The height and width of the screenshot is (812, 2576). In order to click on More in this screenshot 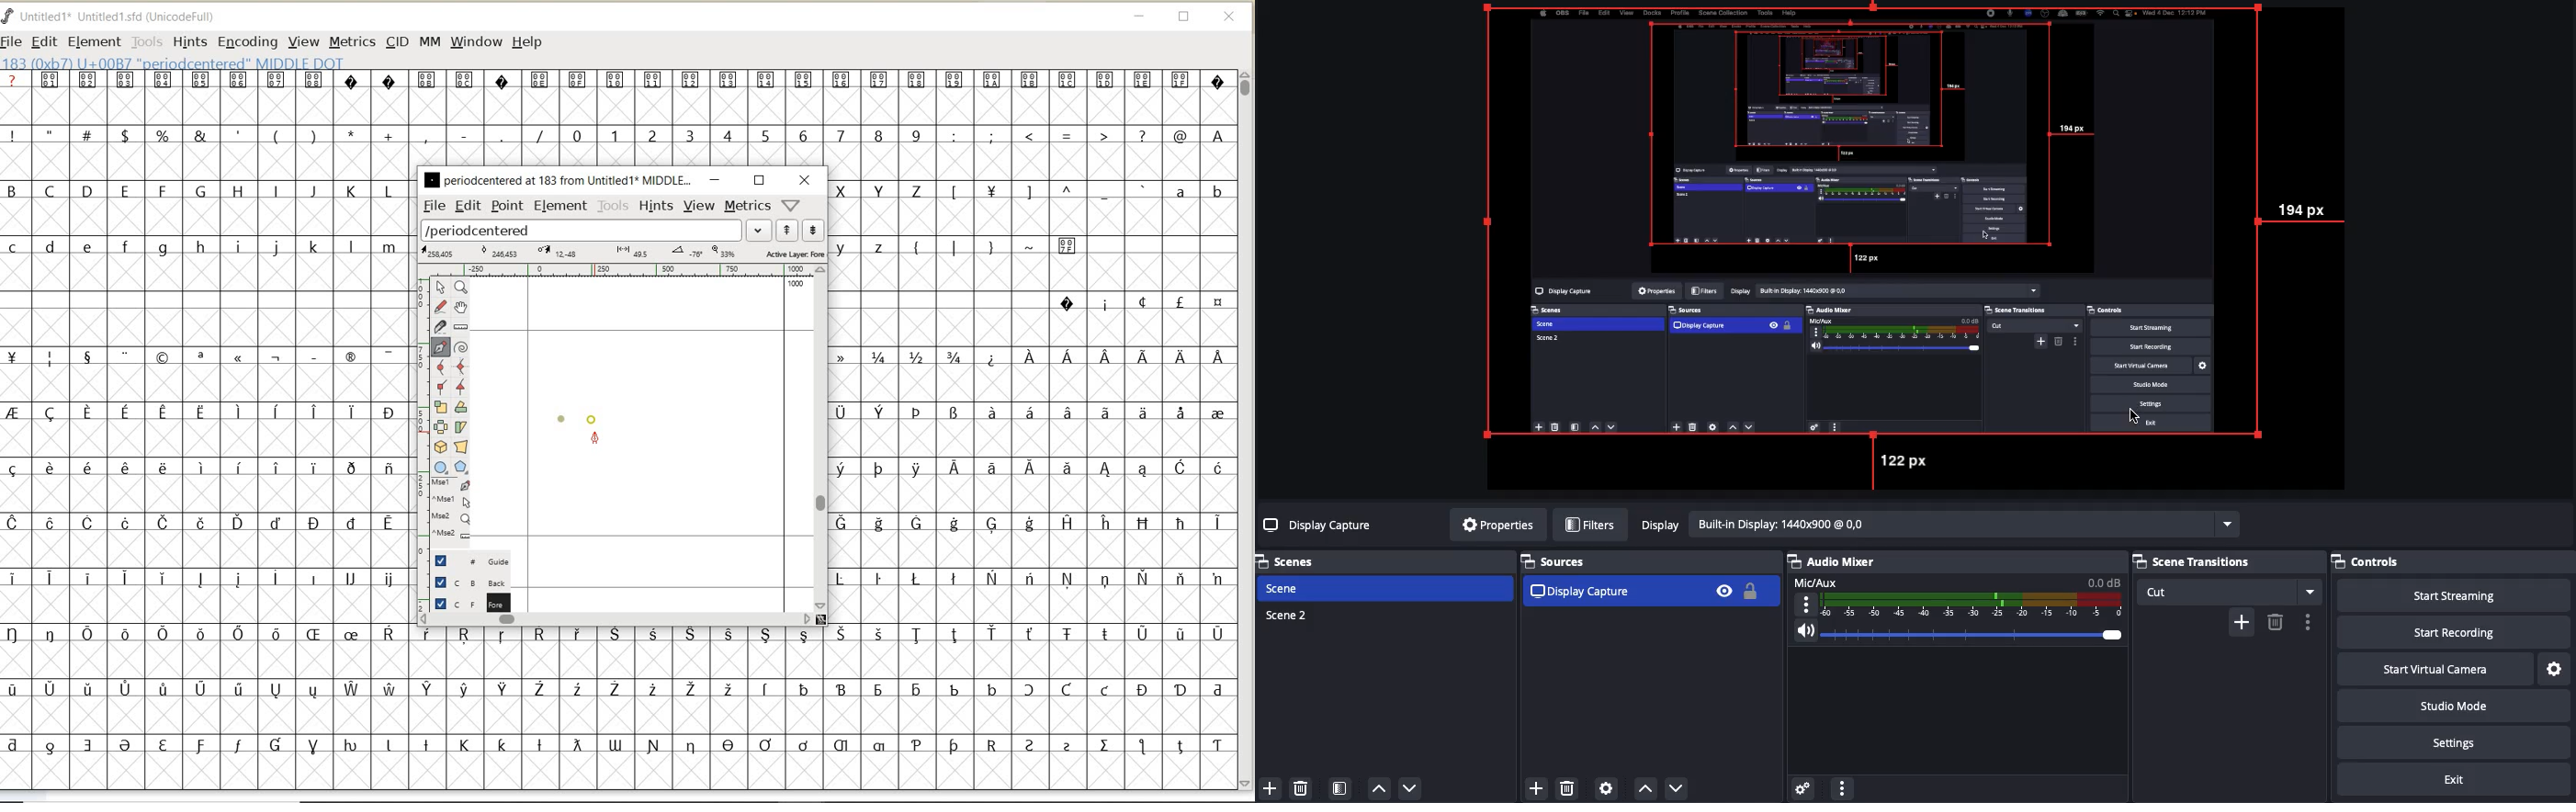, I will do `click(1841, 786)`.